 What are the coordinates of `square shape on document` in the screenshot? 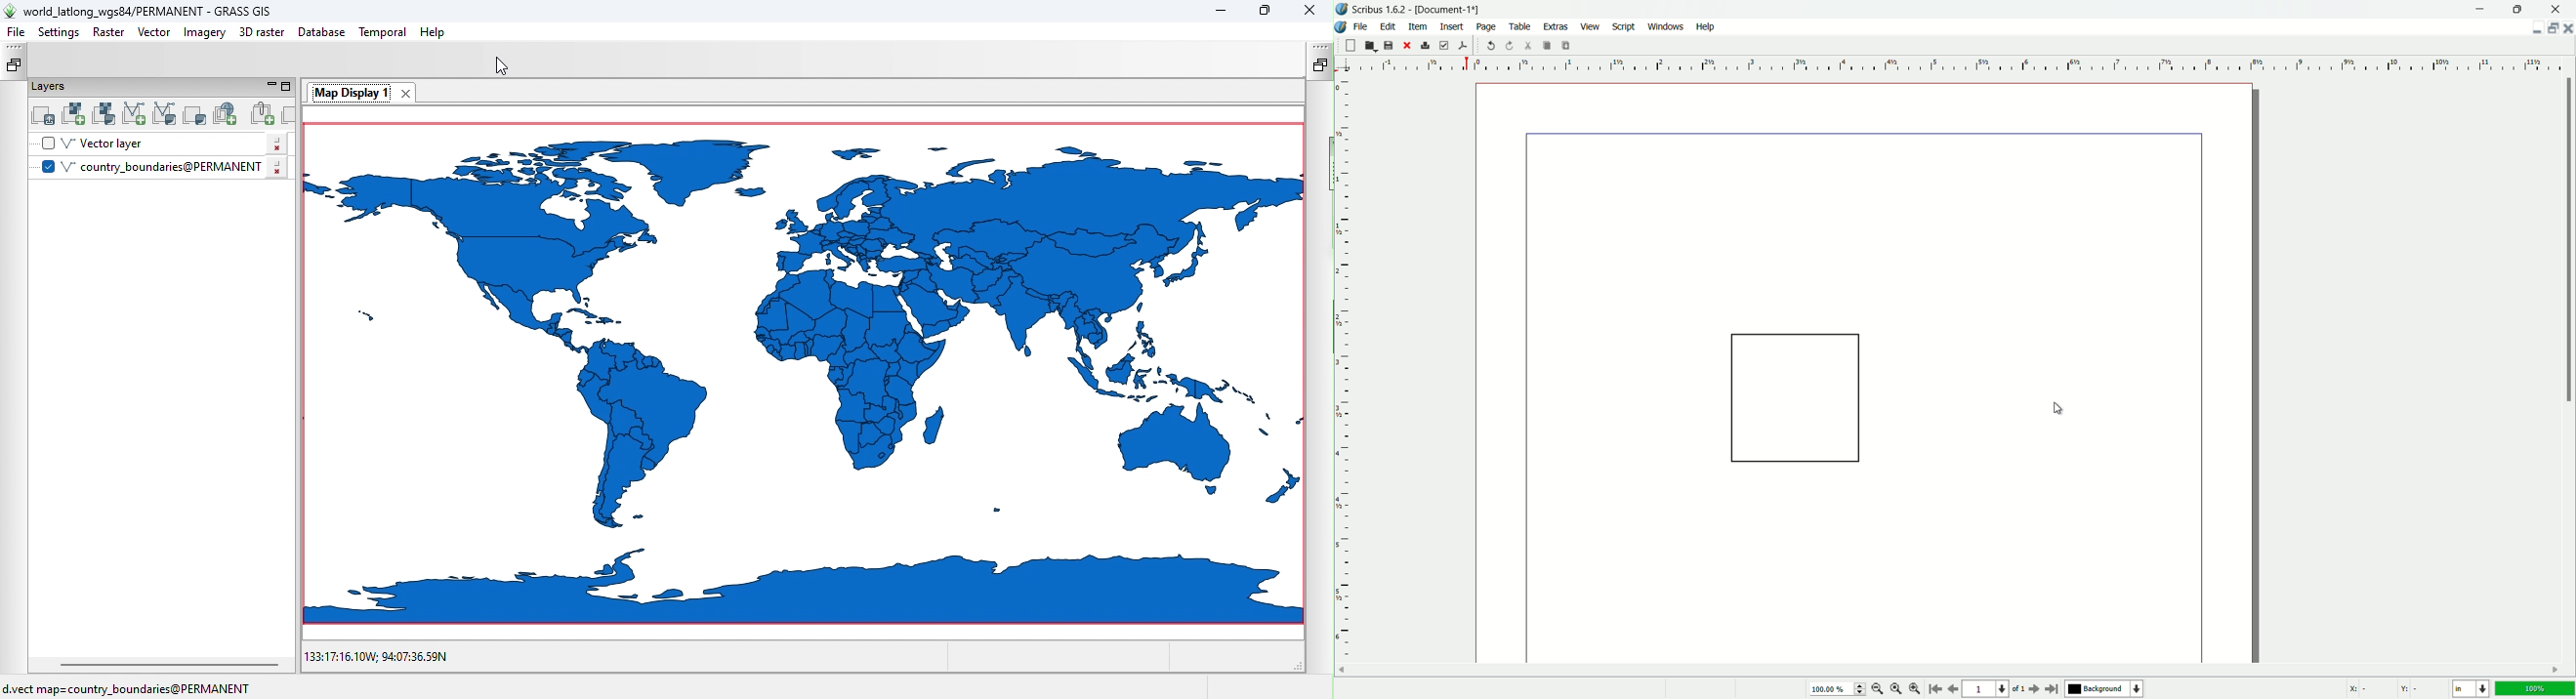 It's located at (1794, 403).